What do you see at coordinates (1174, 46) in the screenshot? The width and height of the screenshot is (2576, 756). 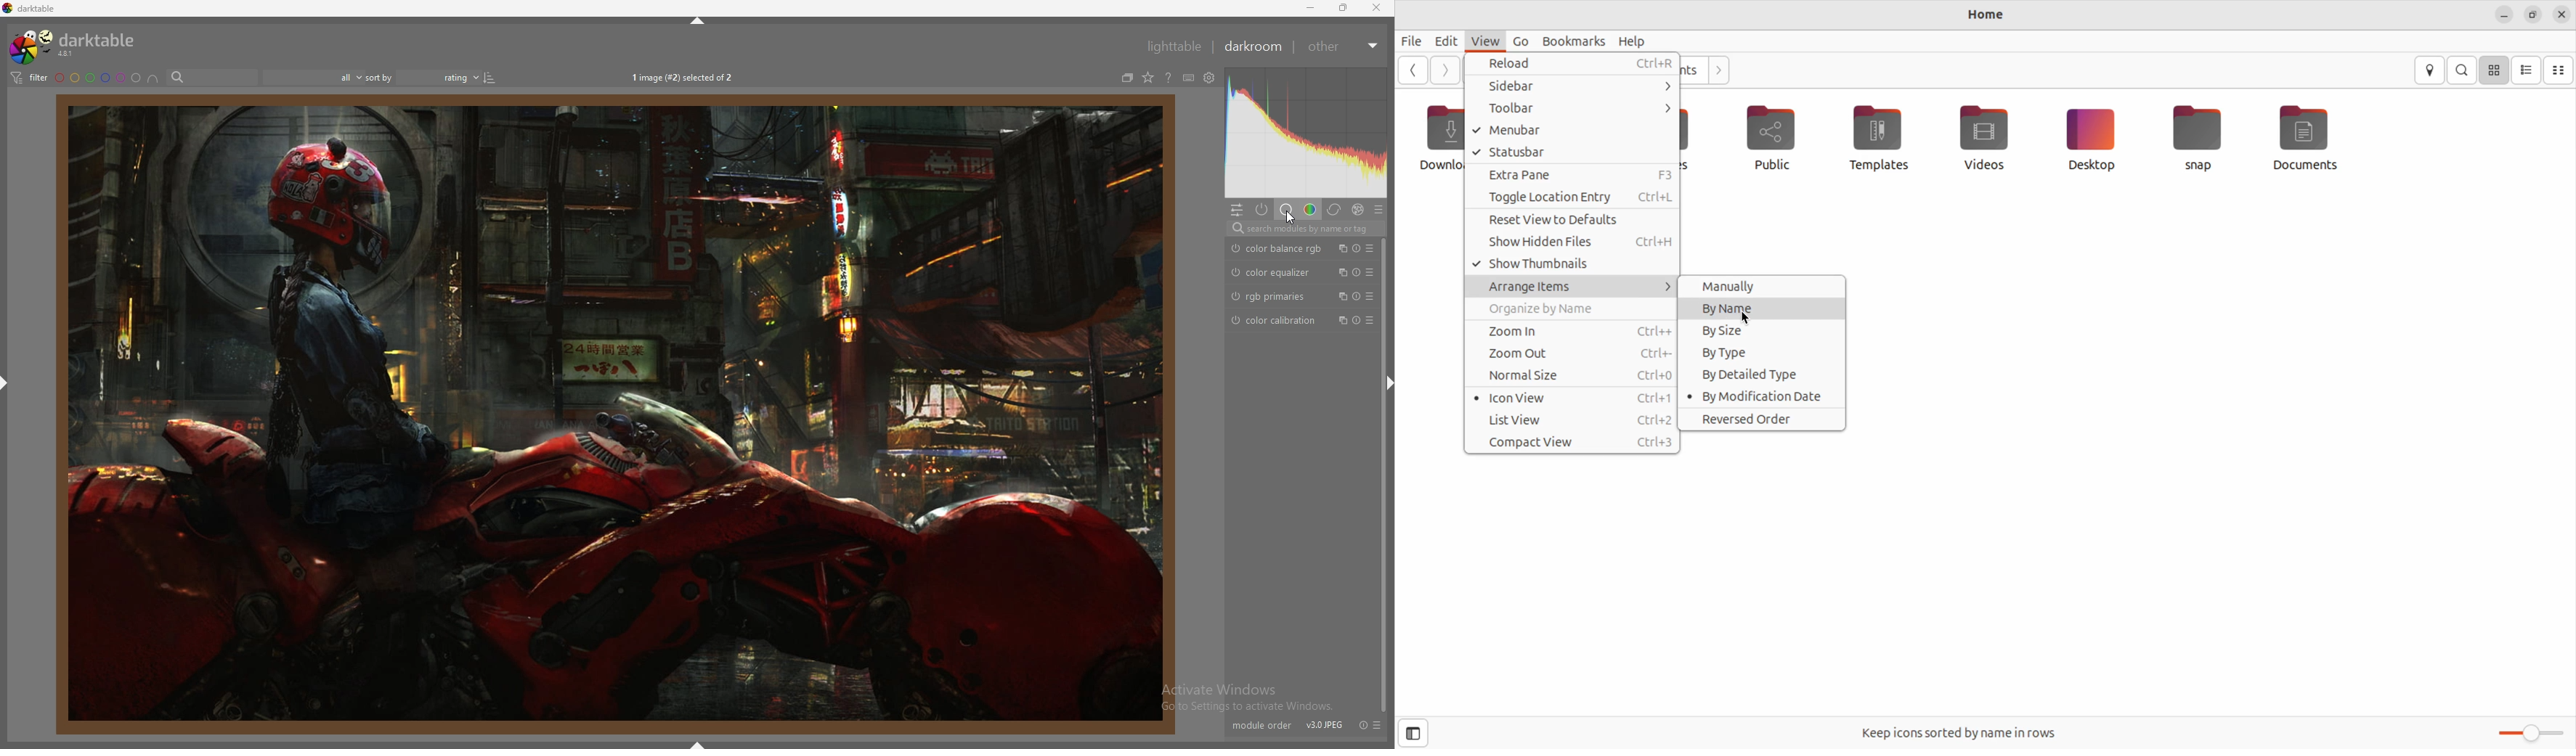 I see `lighttable` at bounding box center [1174, 46].